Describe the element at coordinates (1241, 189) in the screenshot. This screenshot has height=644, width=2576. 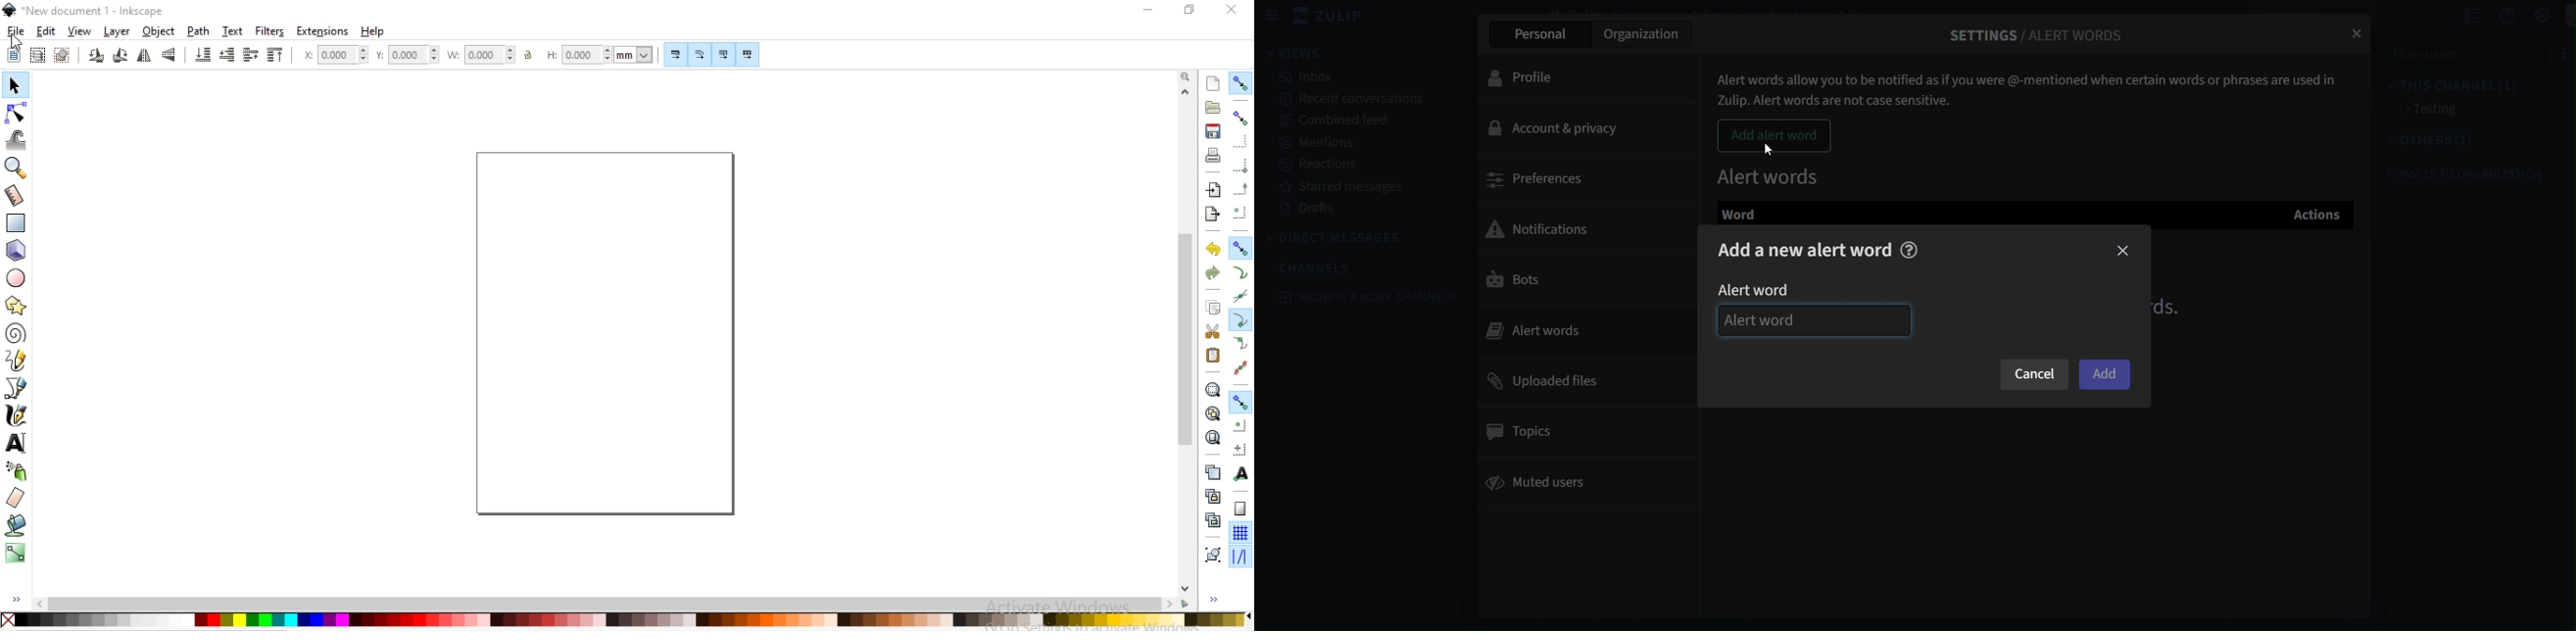
I see `snap midpoints of bounding box edges` at that location.